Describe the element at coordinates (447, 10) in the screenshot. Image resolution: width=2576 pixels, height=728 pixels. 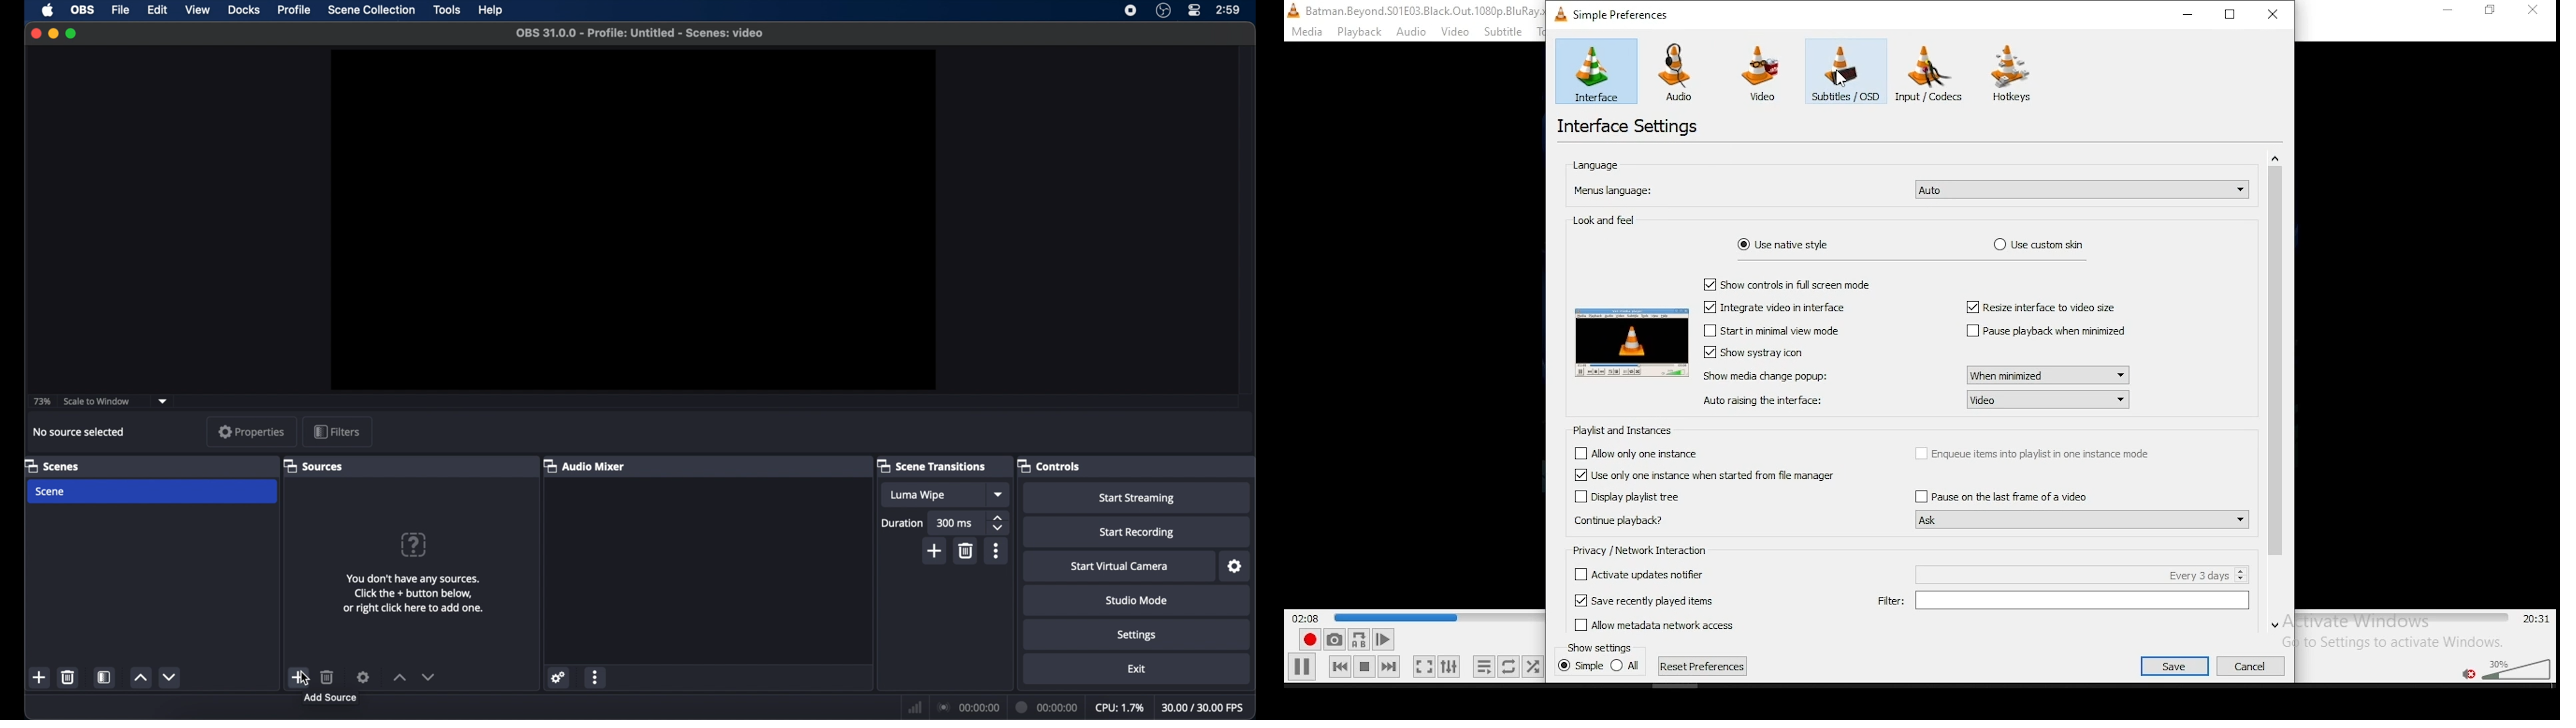
I see `tools` at that location.